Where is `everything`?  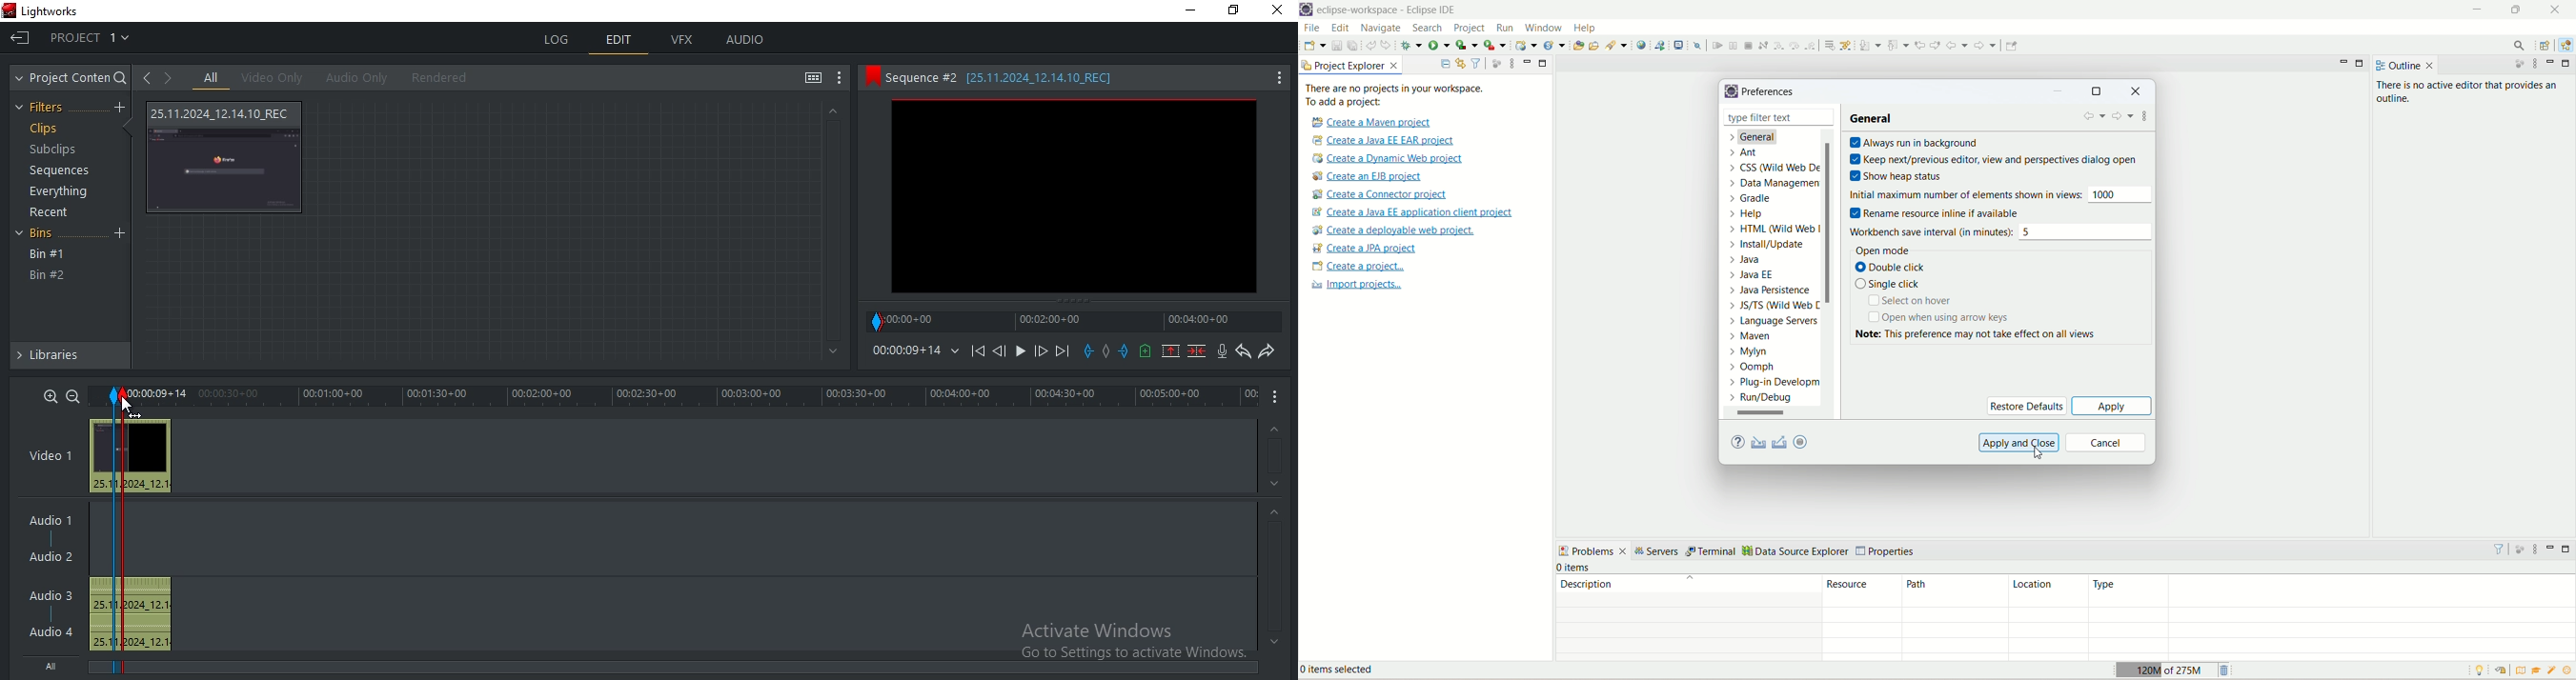
everything is located at coordinates (62, 193).